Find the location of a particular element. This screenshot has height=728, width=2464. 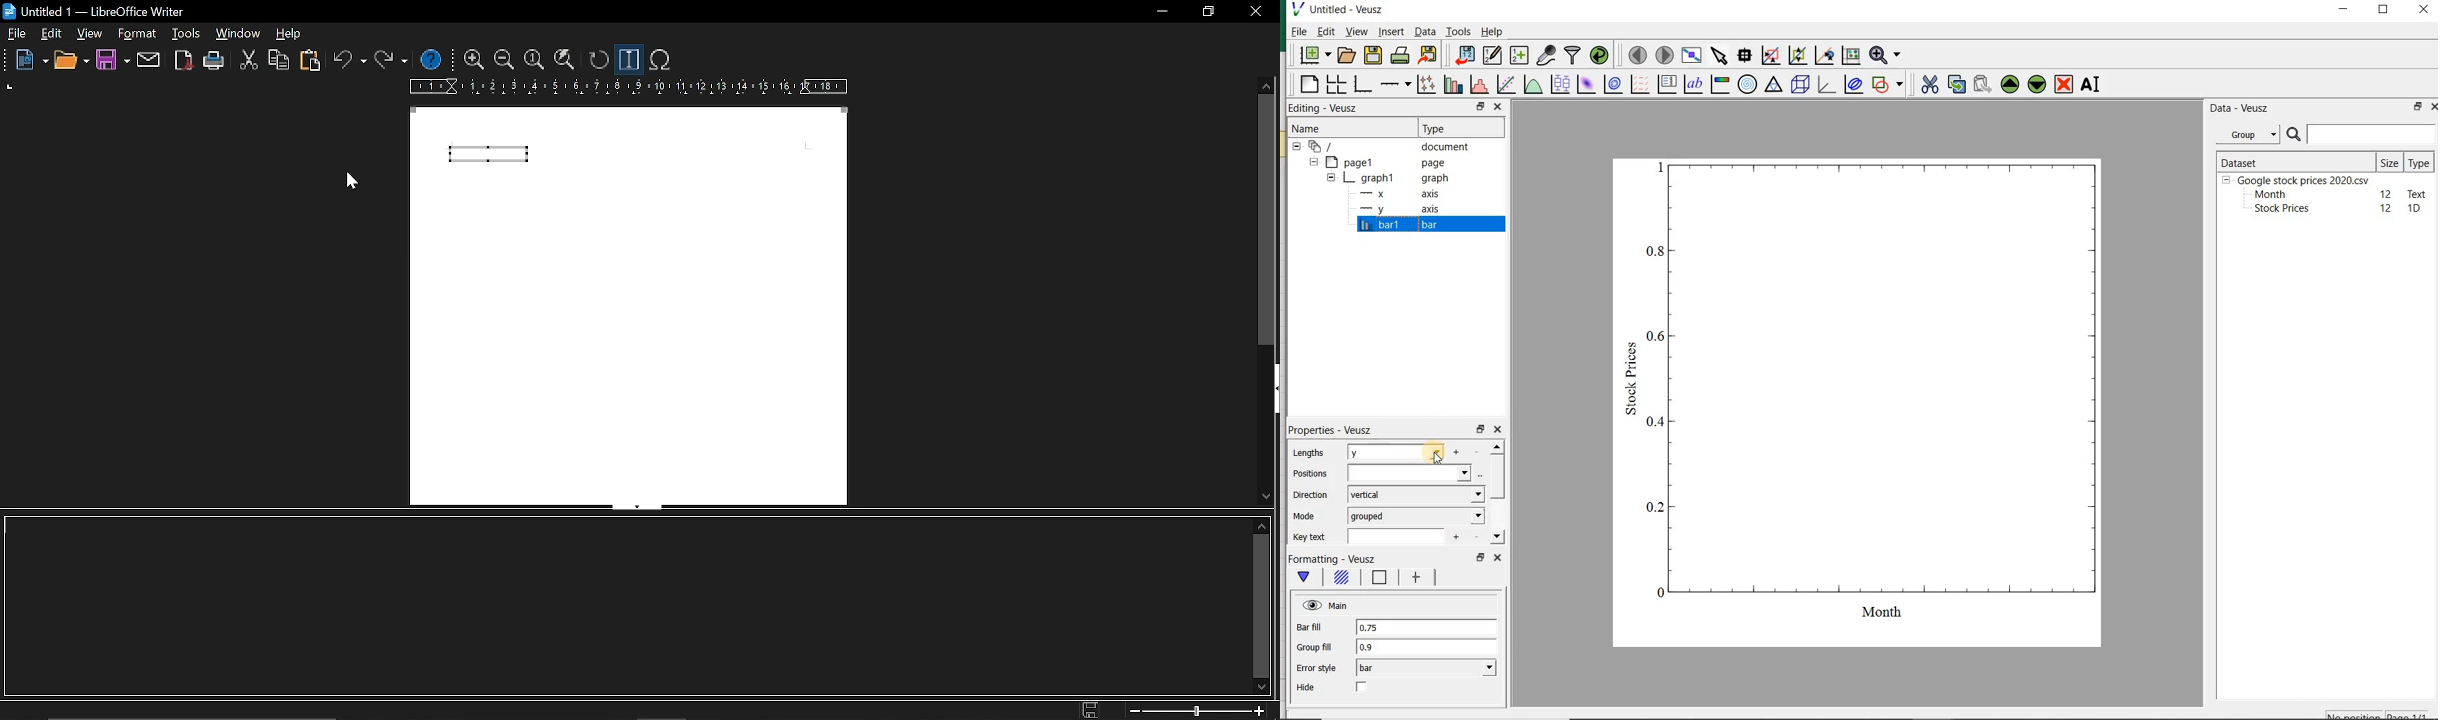

plot a 2d dataset as an image is located at coordinates (1585, 84).